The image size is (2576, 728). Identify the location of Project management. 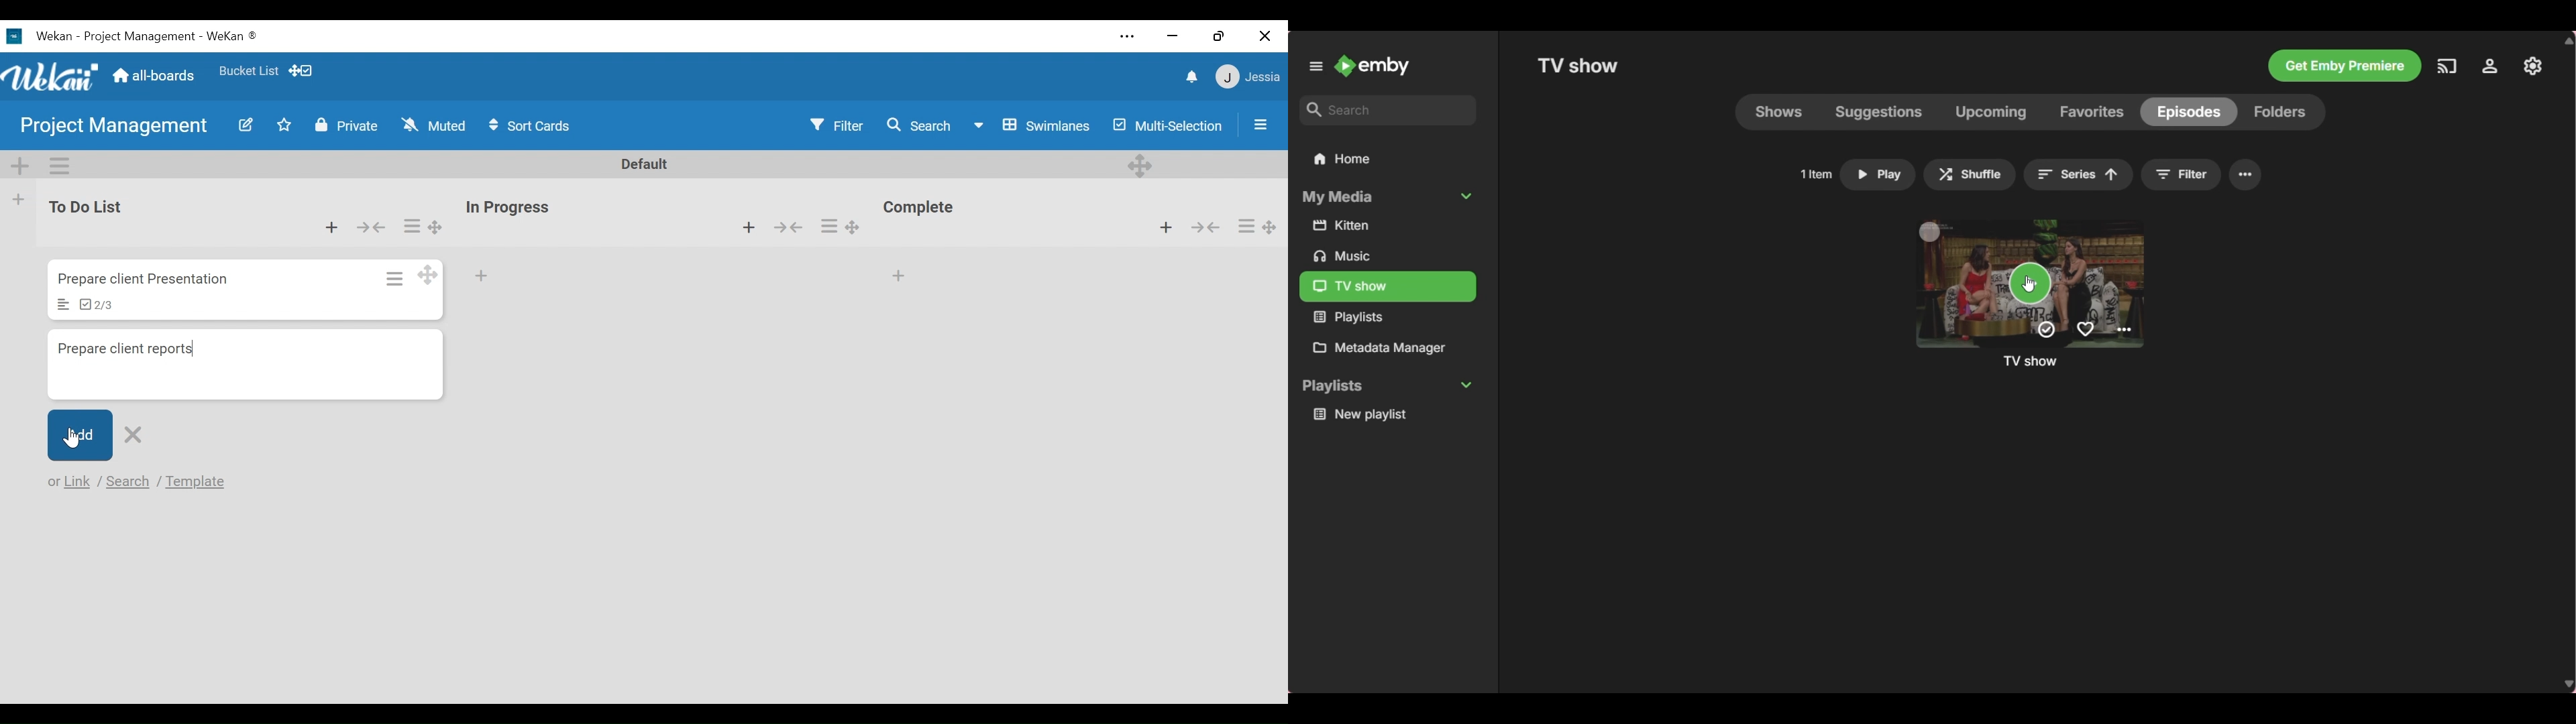
(108, 127).